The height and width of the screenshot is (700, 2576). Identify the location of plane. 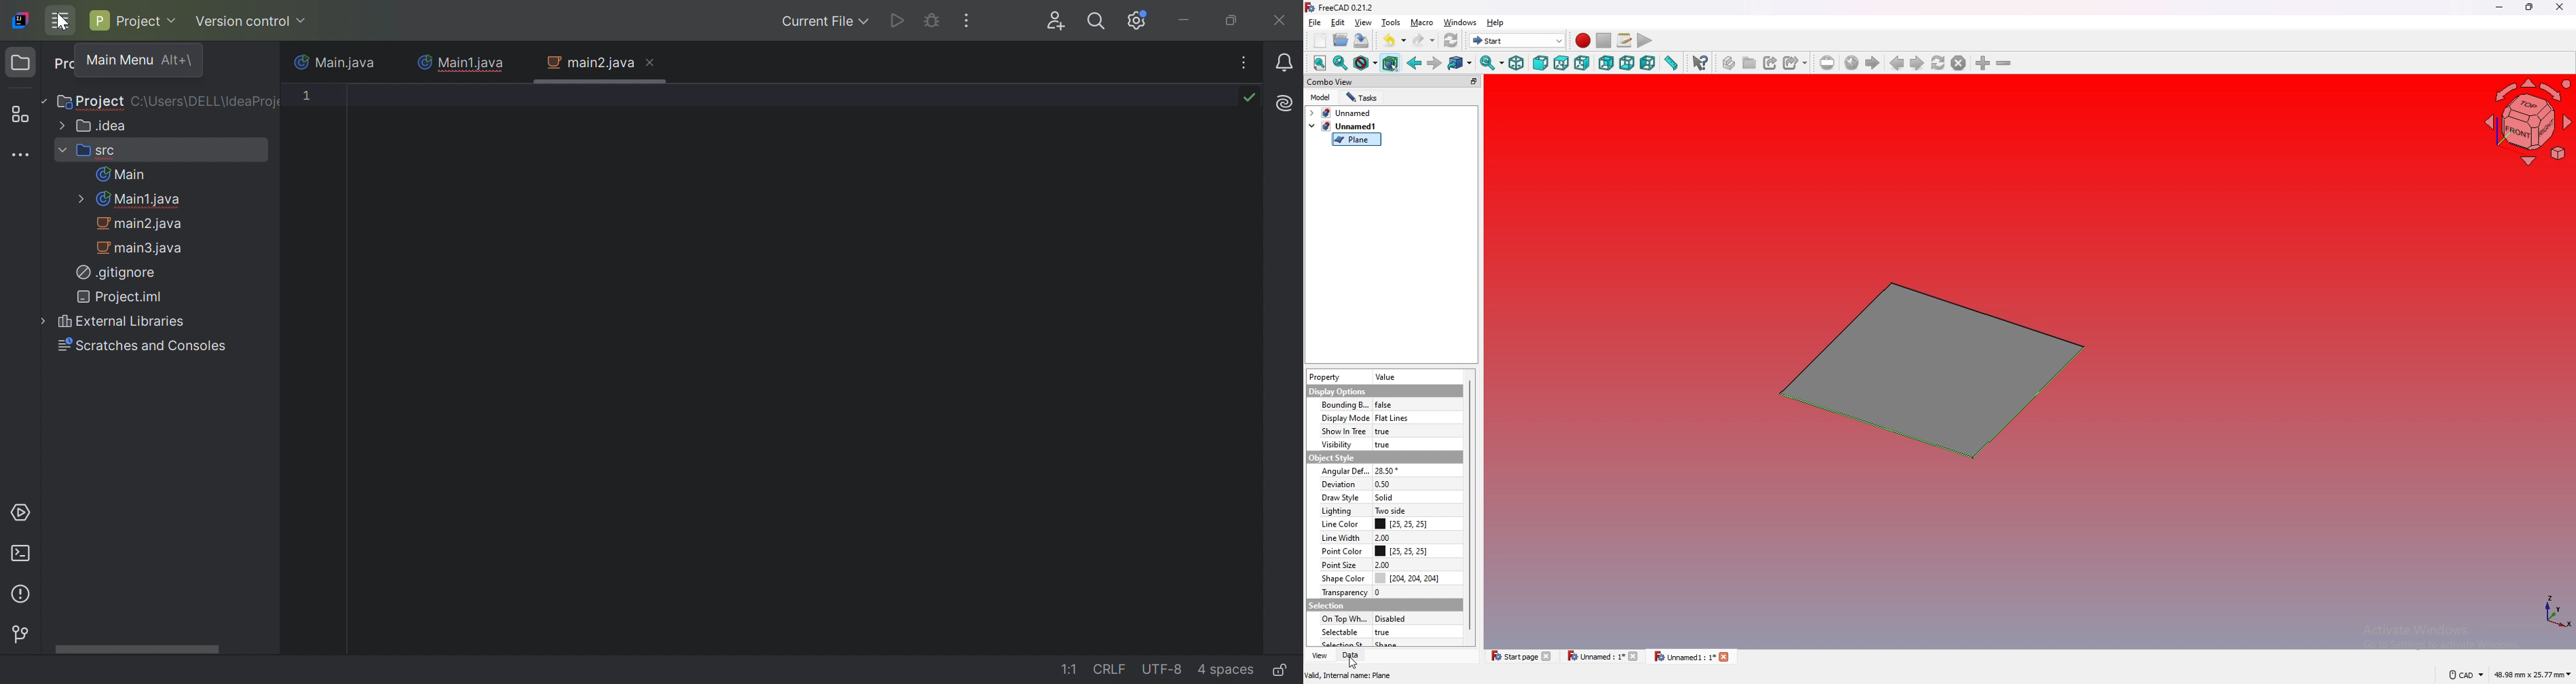
(1926, 370).